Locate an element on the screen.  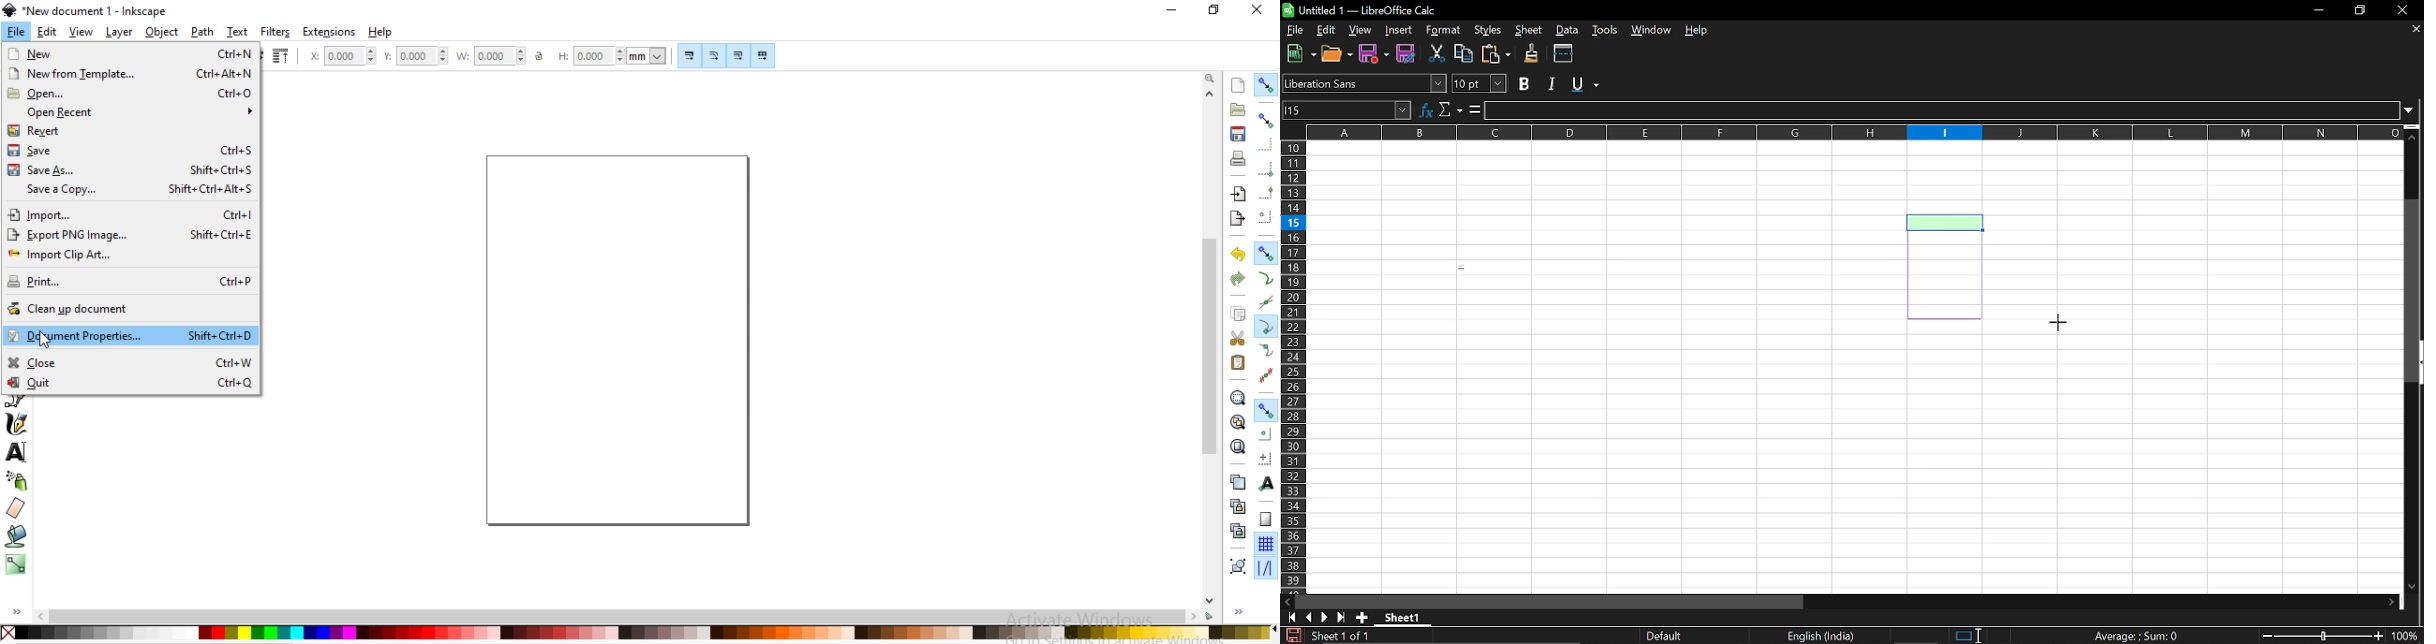
Window is located at coordinates (1653, 31).